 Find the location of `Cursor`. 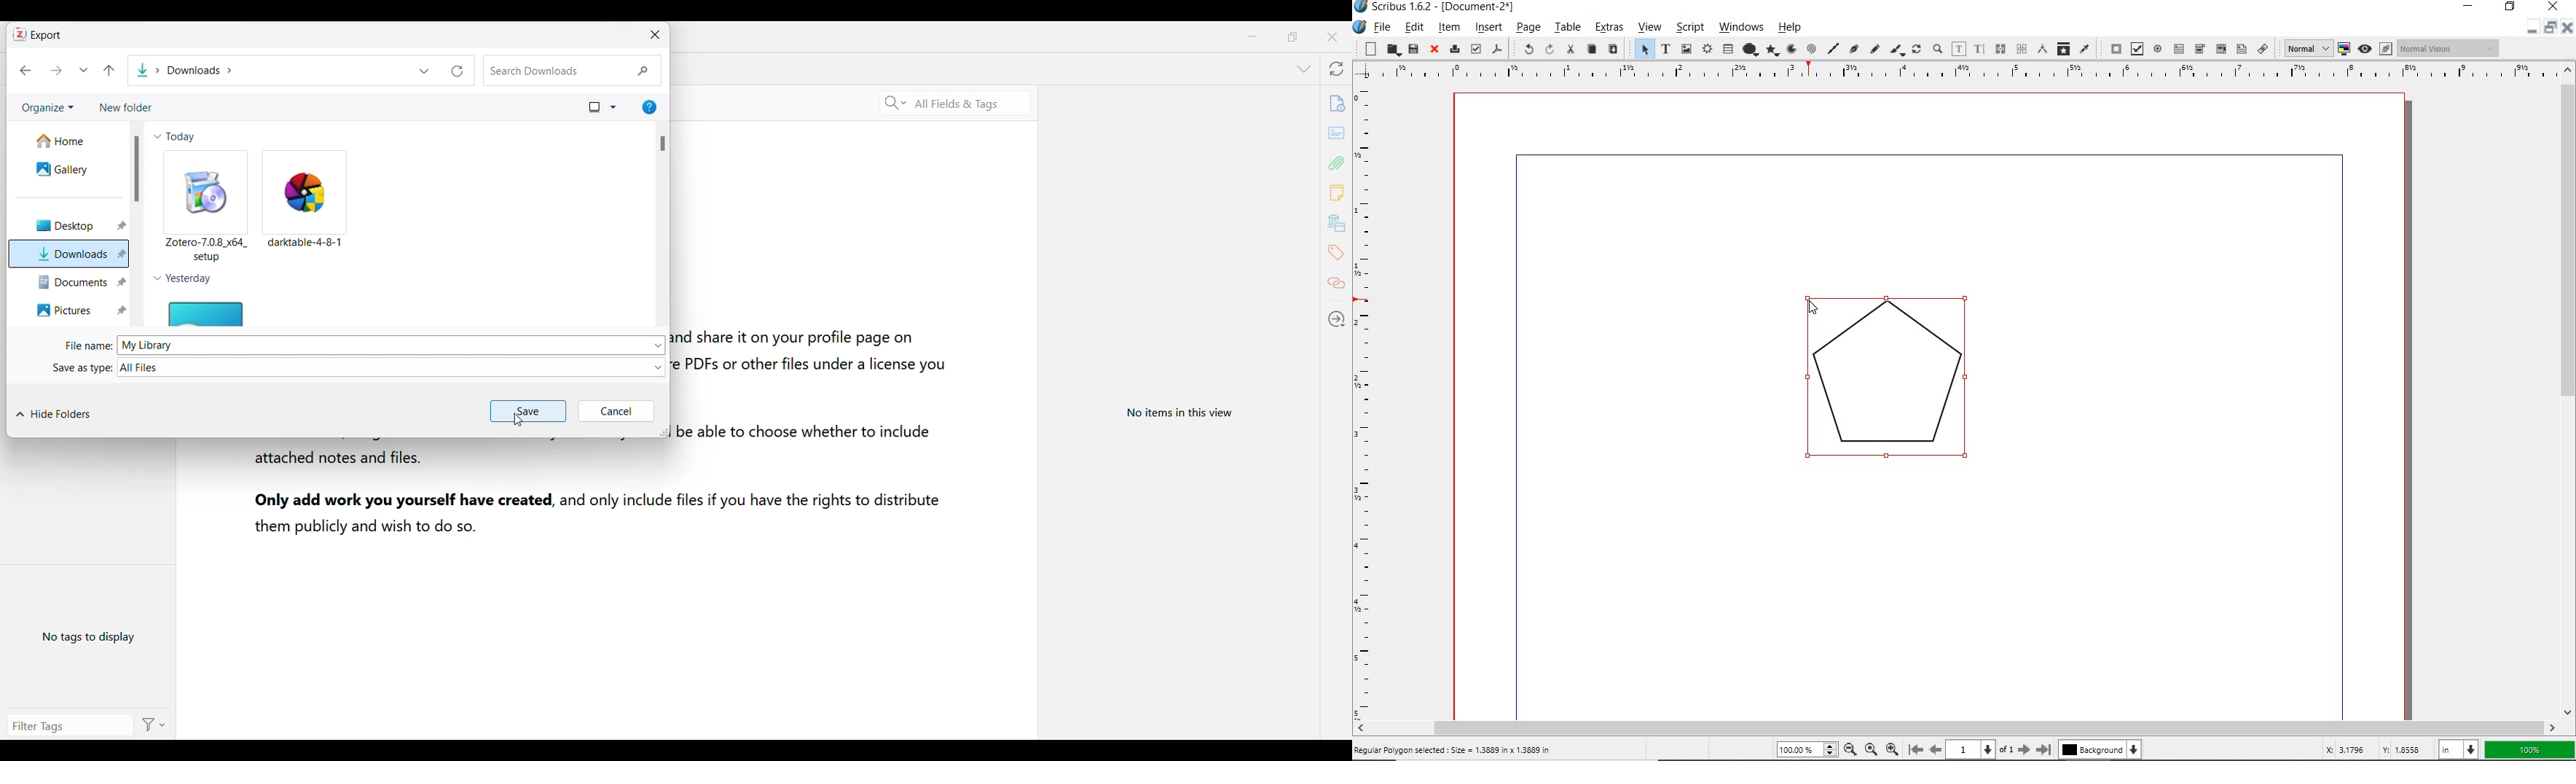

Cursor is located at coordinates (520, 420).